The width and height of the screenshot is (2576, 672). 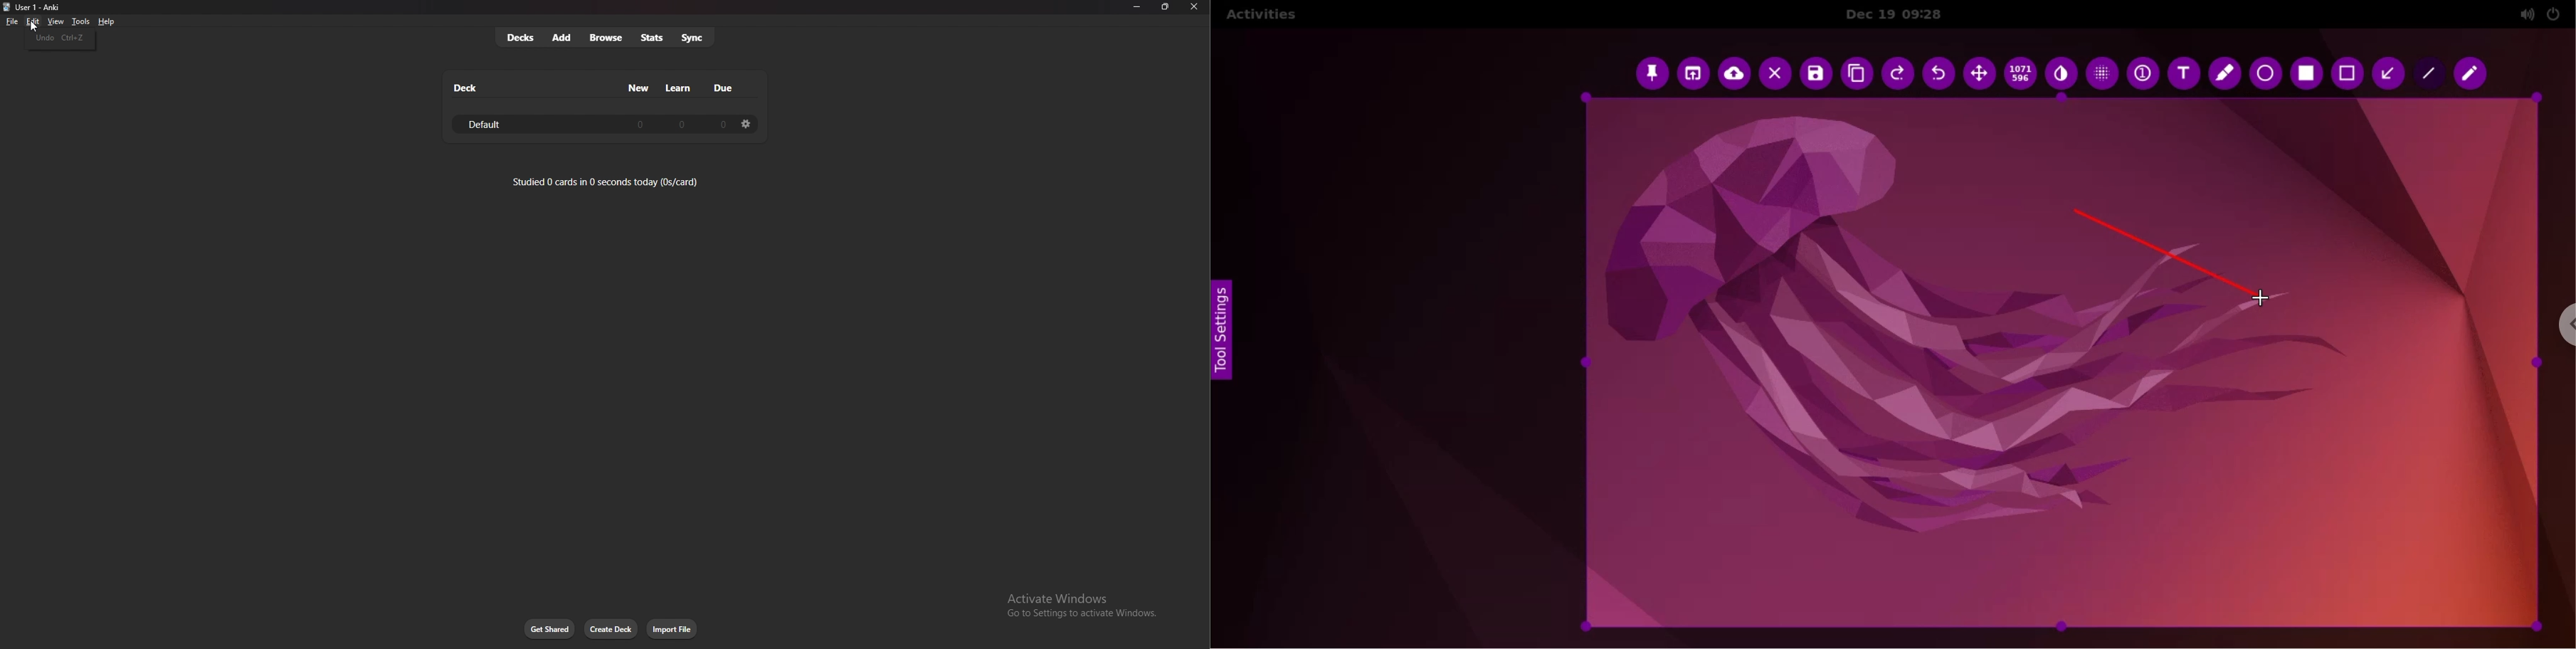 I want to click on minimize, so click(x=1136, y=8).